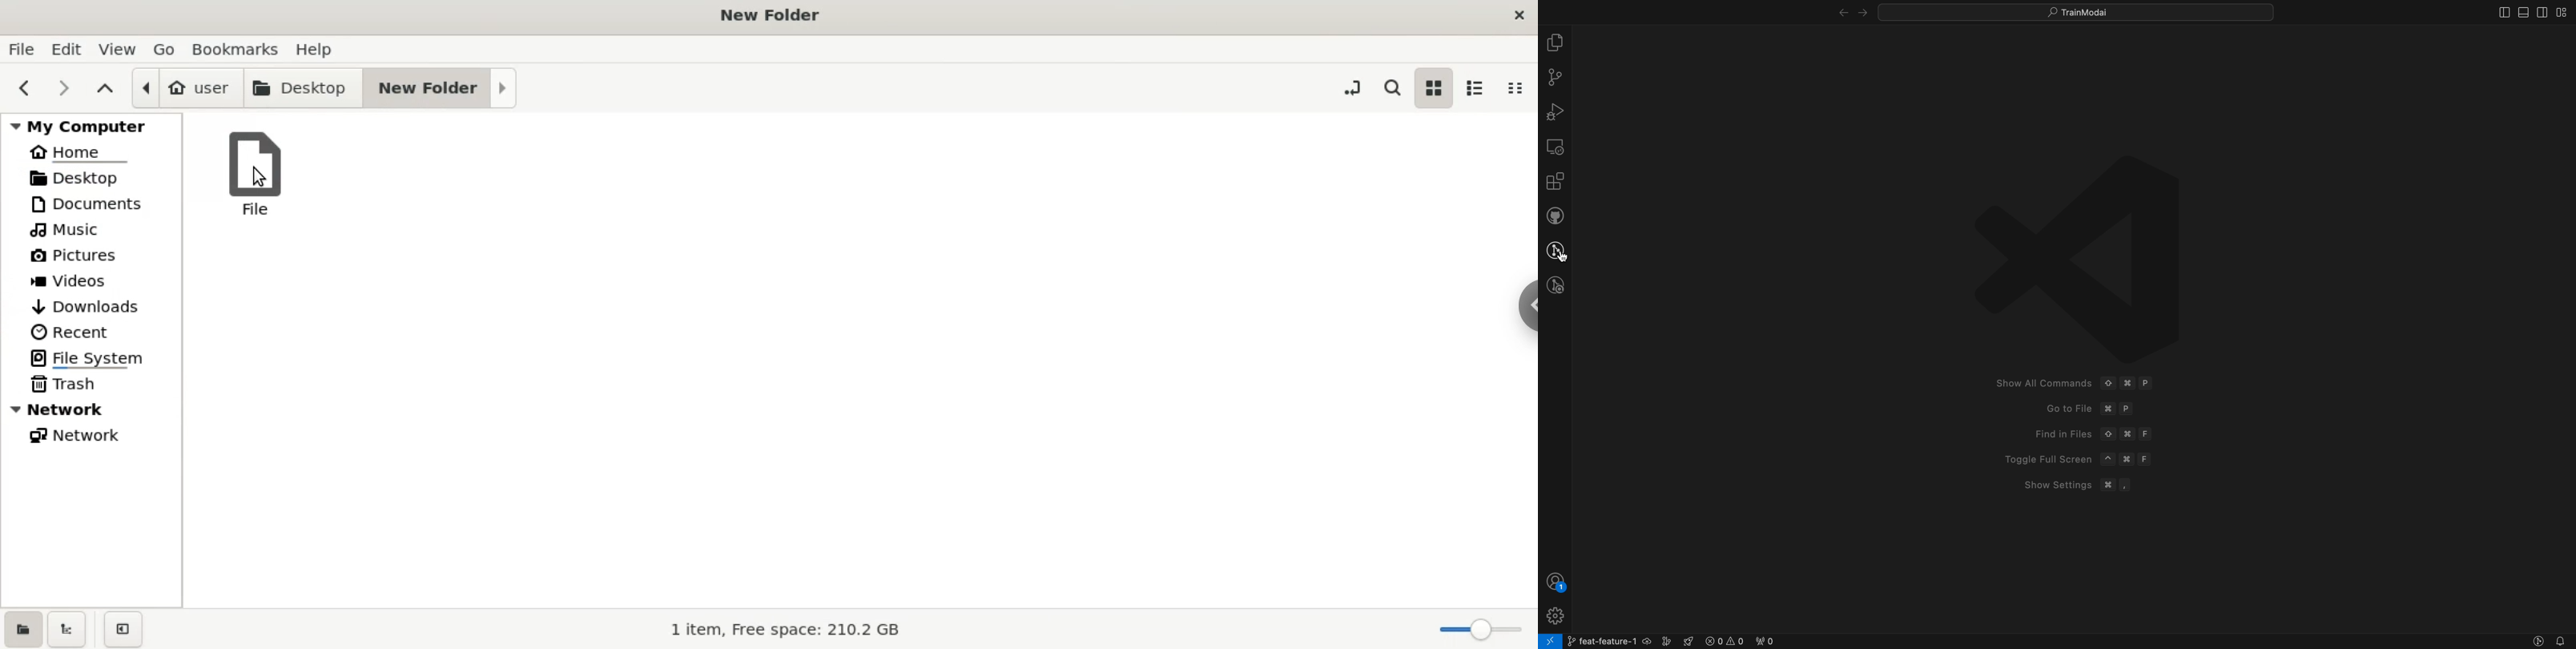 The height and width of the screenshot is (672, 2576). Describe the element at coordinates (256, 175) in the screenshot. I see `file` at that location.